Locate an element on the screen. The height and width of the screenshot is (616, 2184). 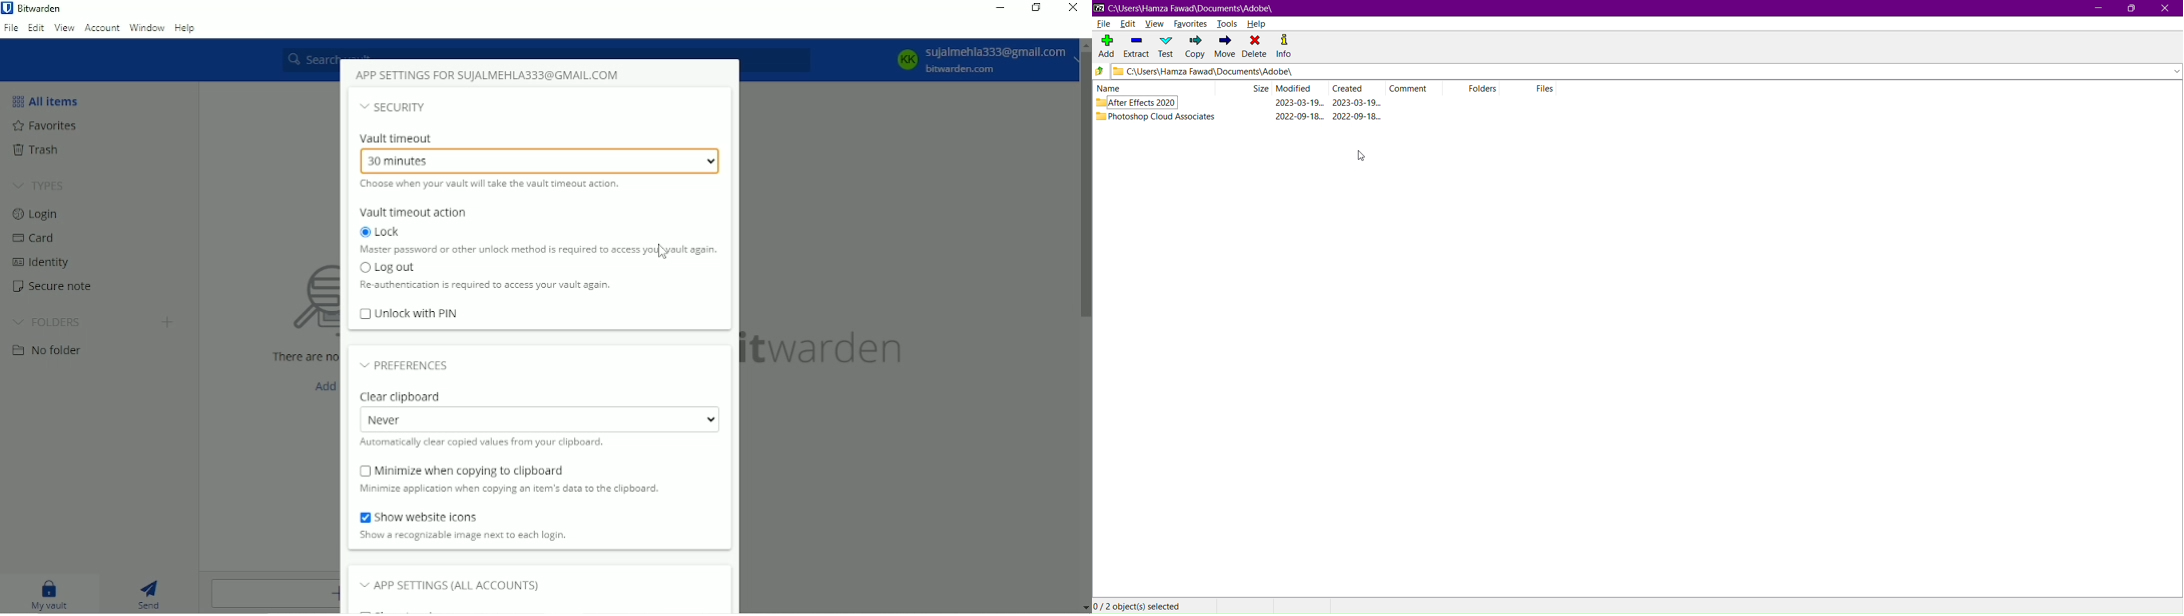
Objects selected is located at coordinates (1141, 605).